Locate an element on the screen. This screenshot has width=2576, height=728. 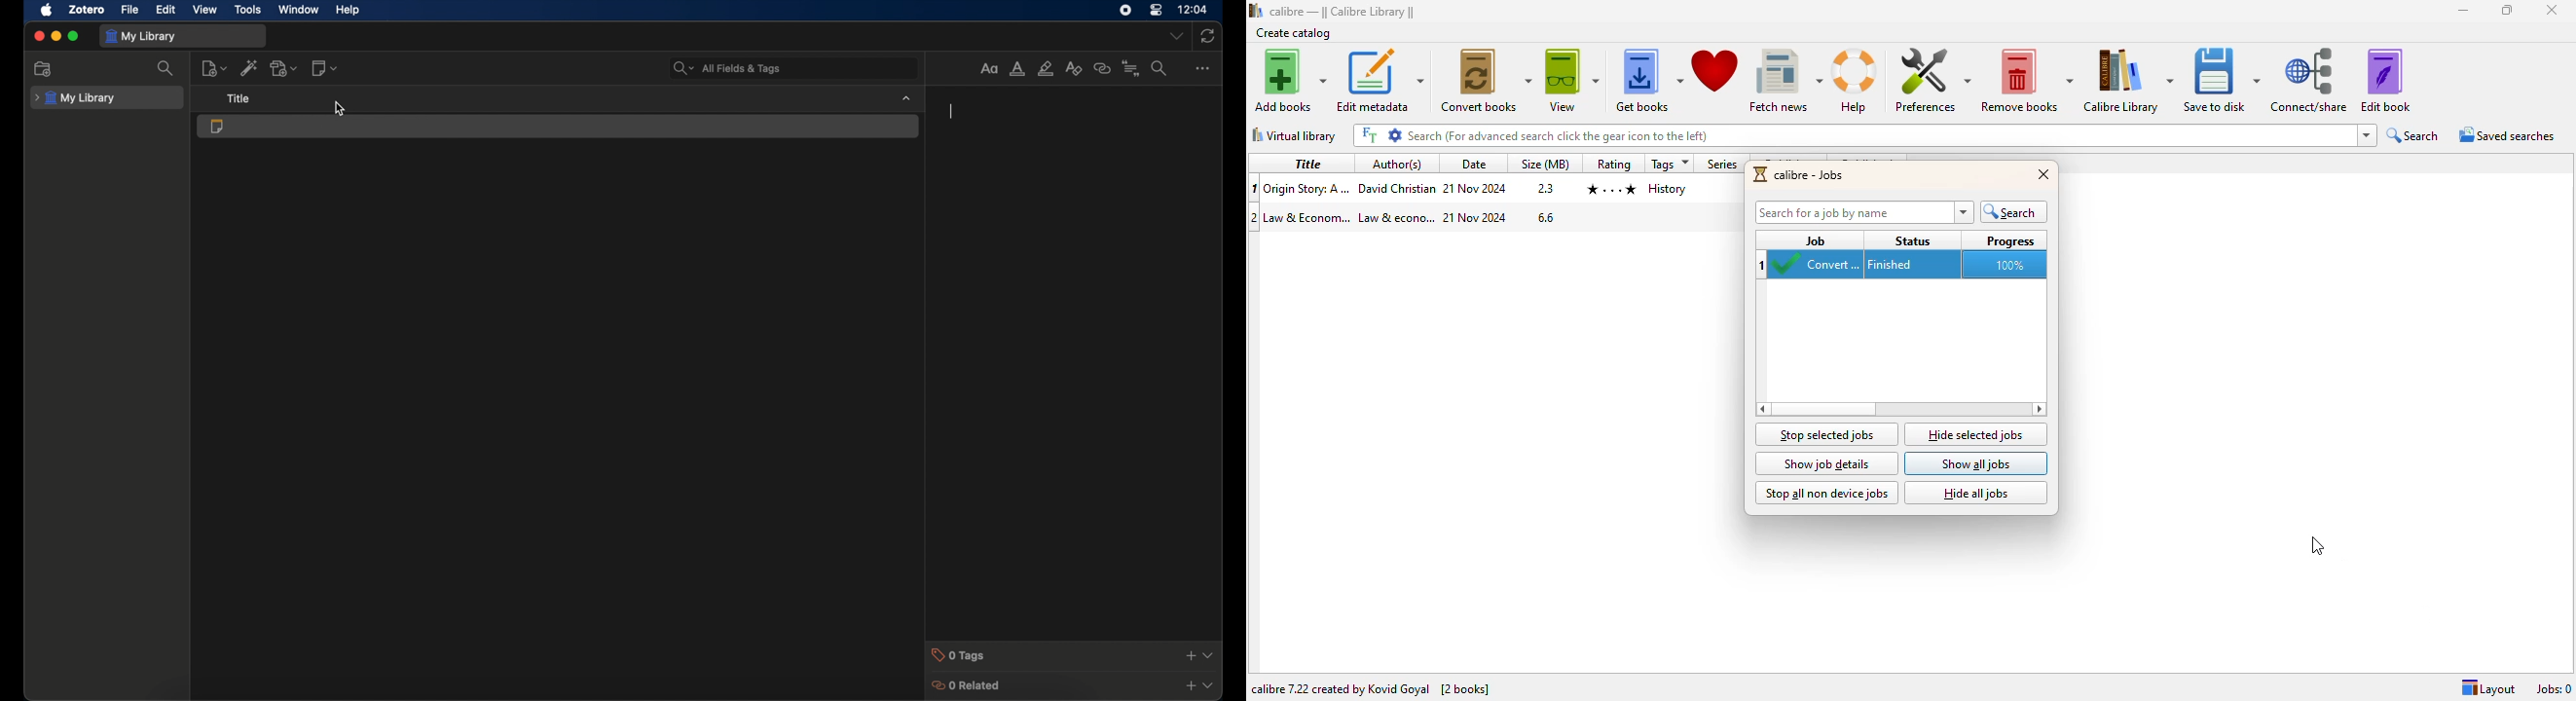
search is located at coordinates (1880, 135).